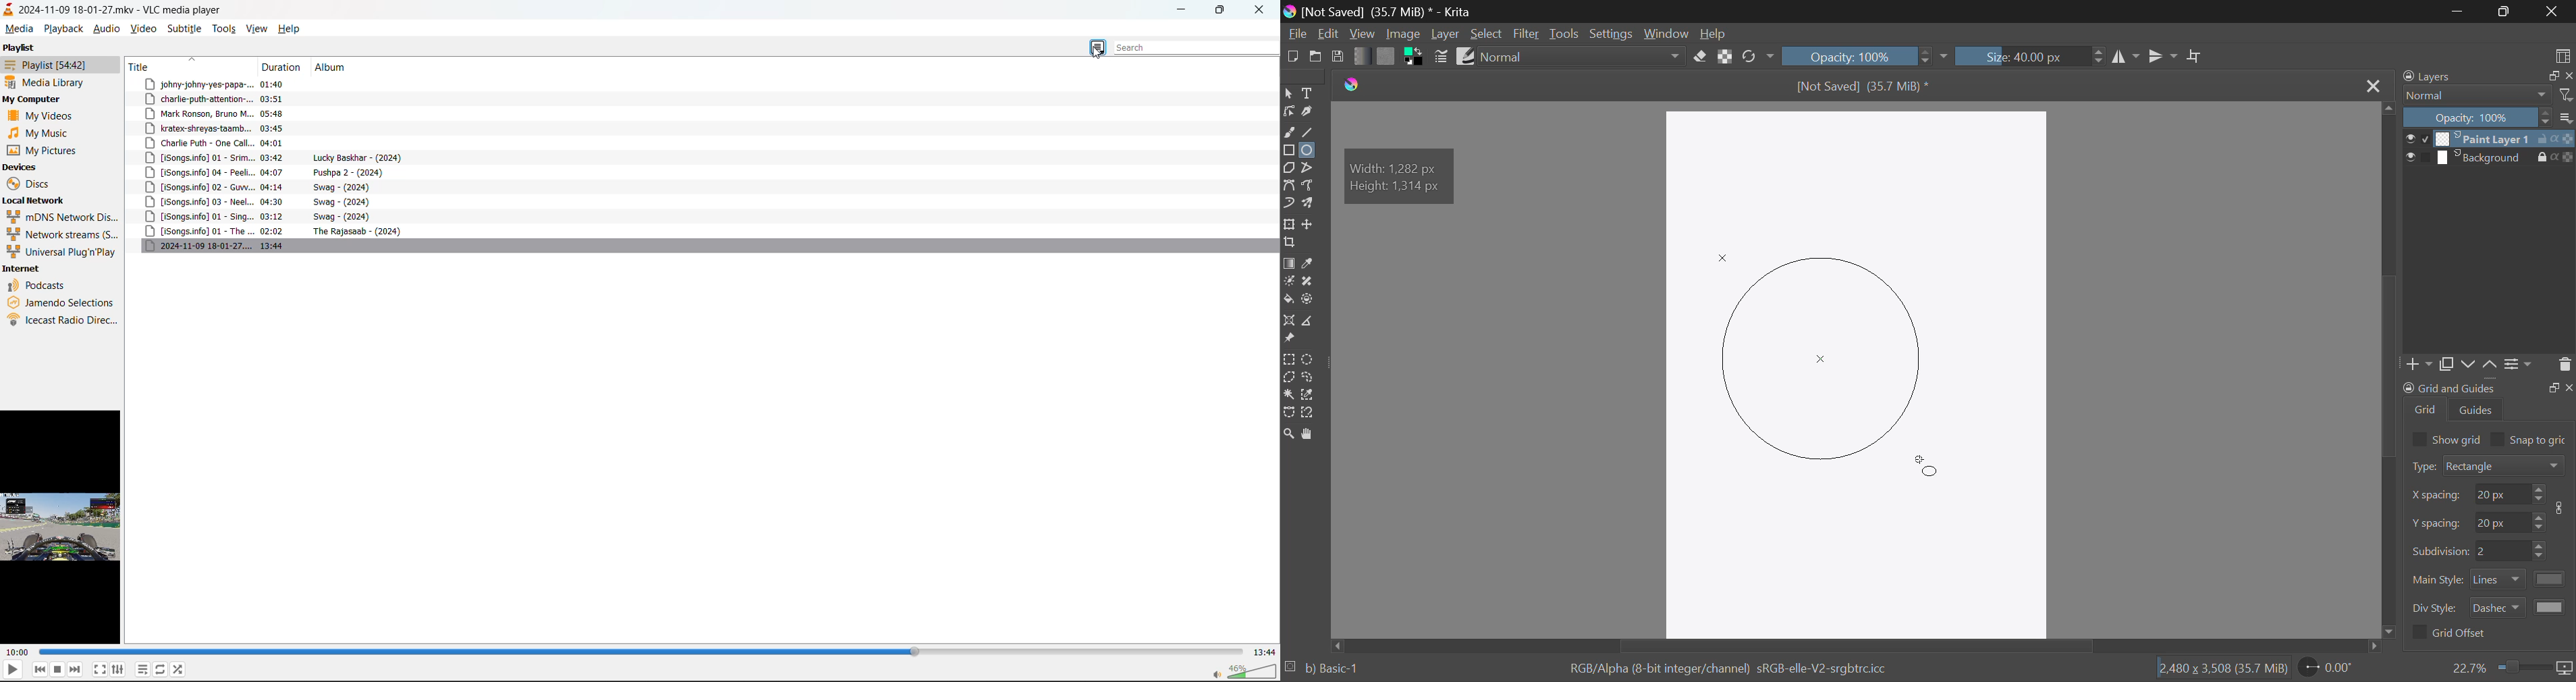 This screenshot has width=2576, height=700. I want to click on Grid Characteristic Input, so click(2491, 552).